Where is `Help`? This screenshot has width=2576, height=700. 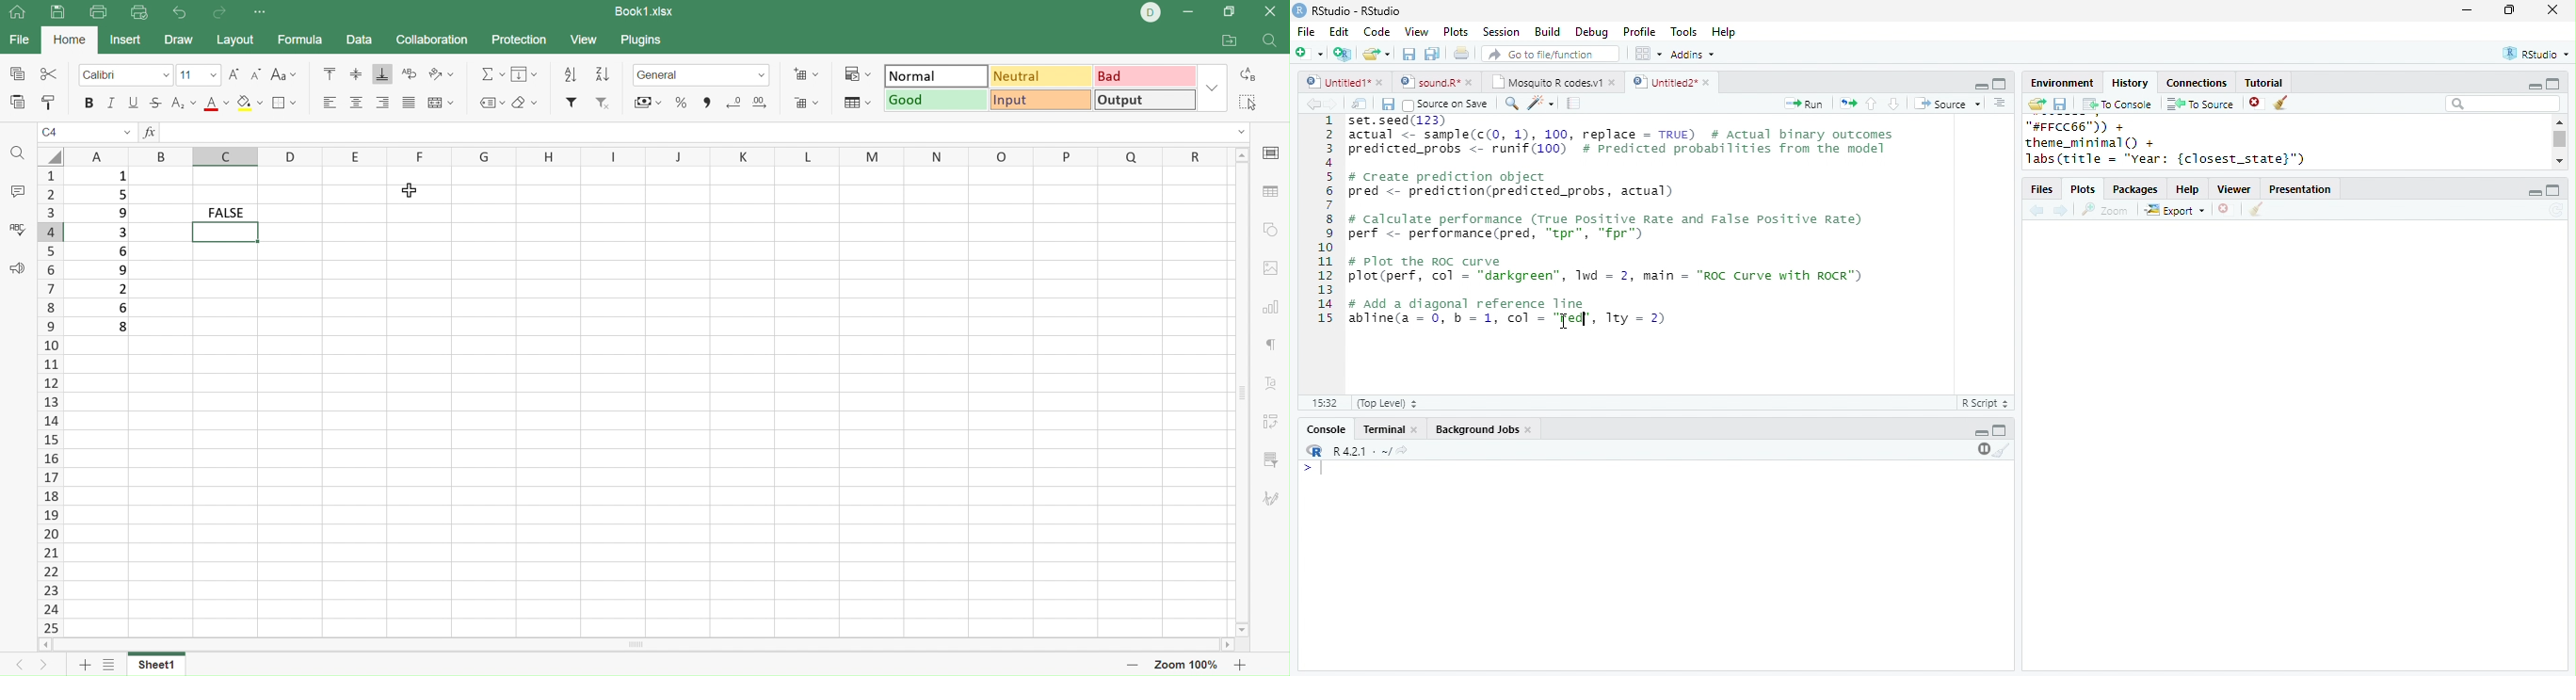 Help is located at coordinates (1724, 33).